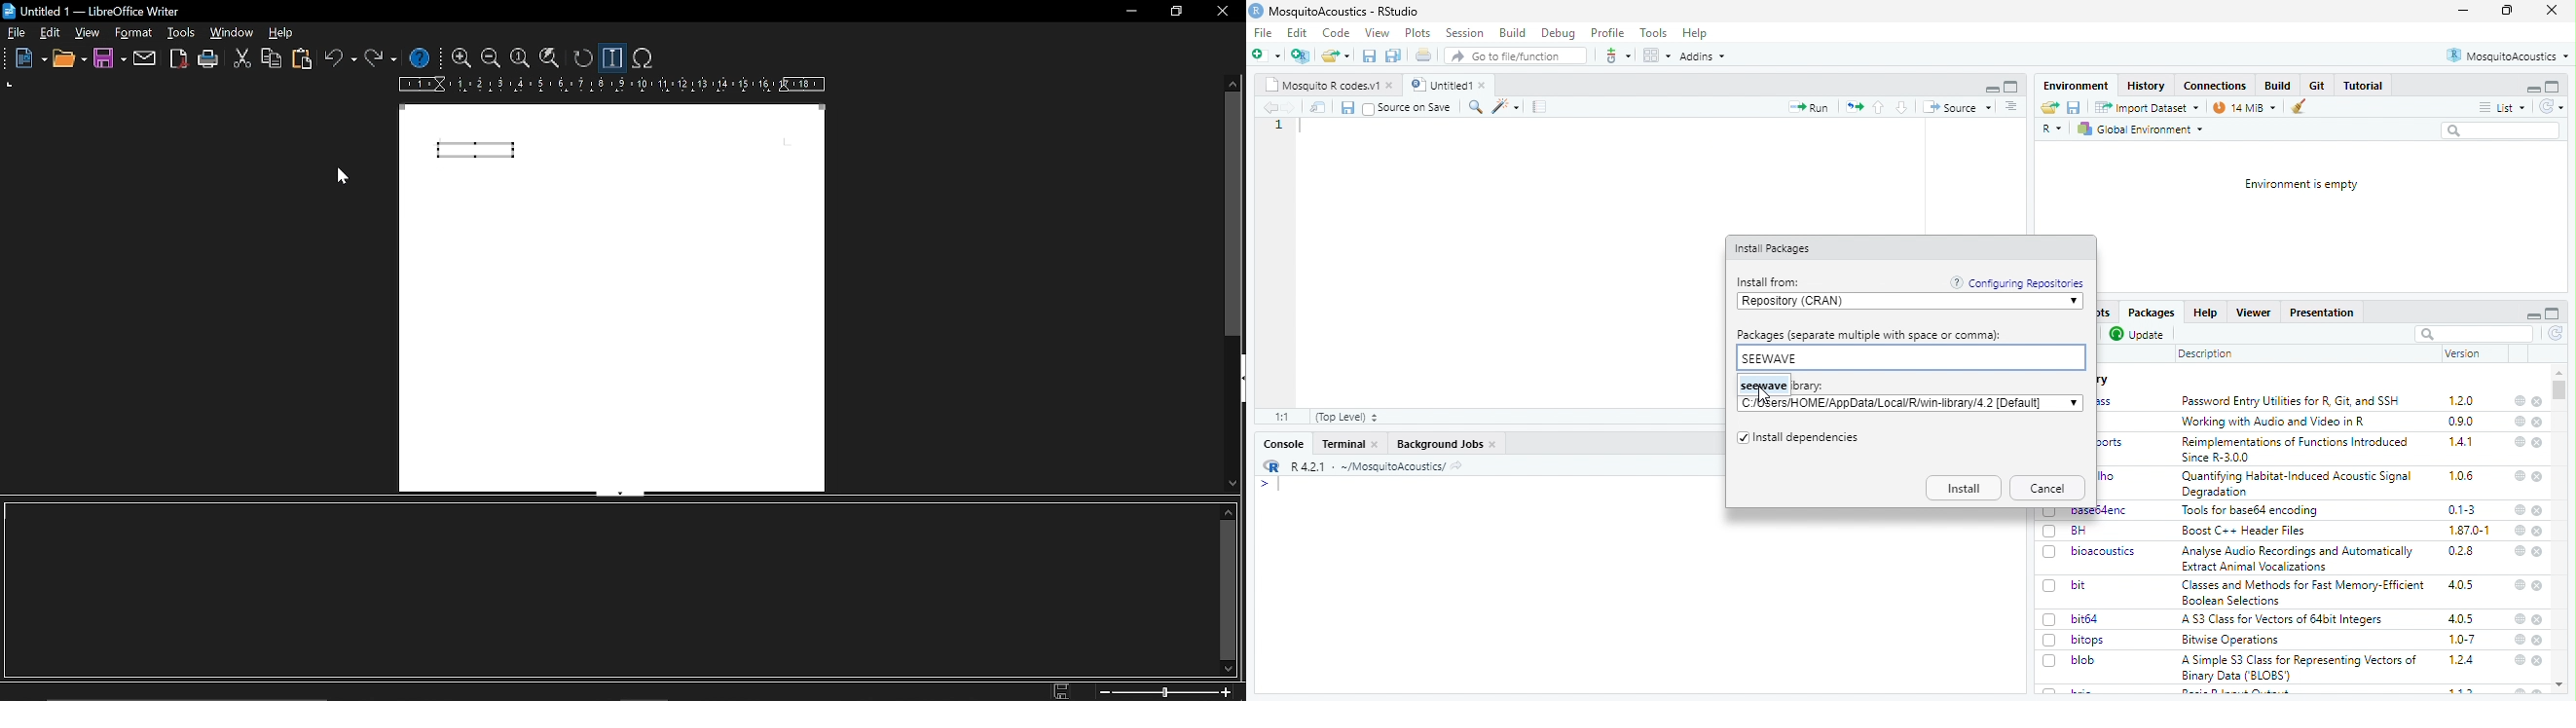 The image size is (2576, 728). I want to click on 106, so click(2461, 476).